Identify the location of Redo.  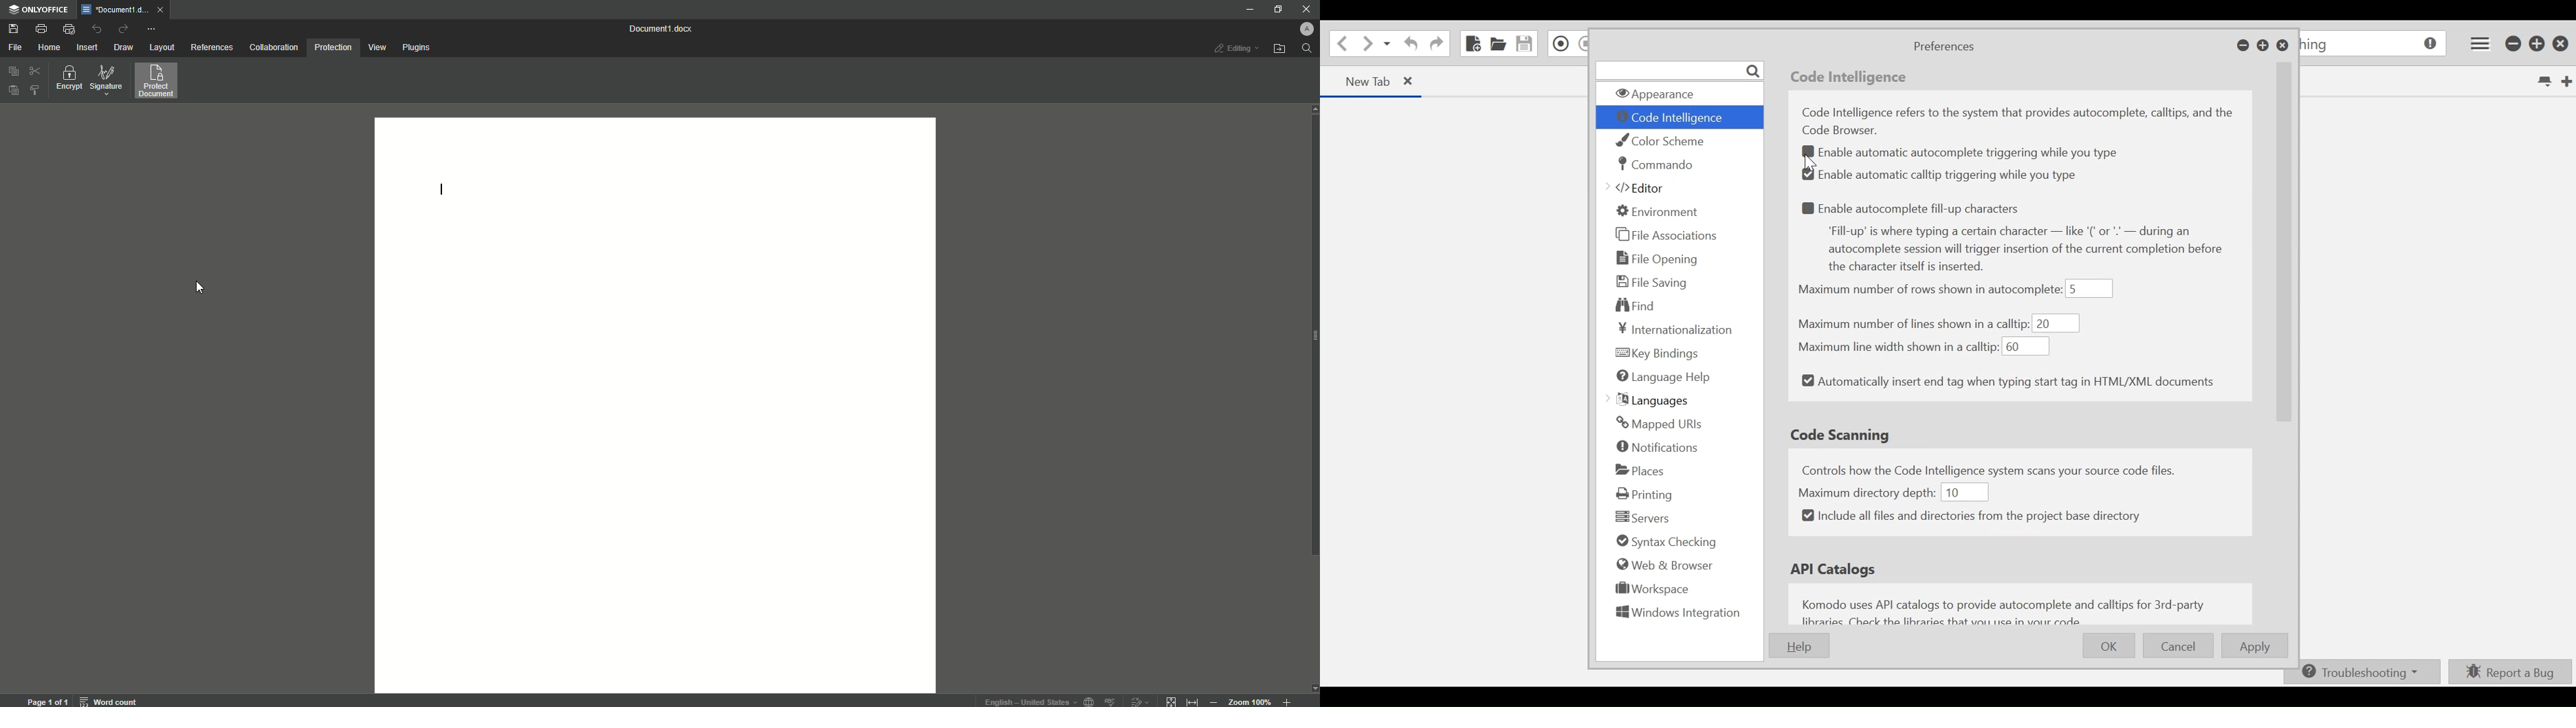
(126, 30).